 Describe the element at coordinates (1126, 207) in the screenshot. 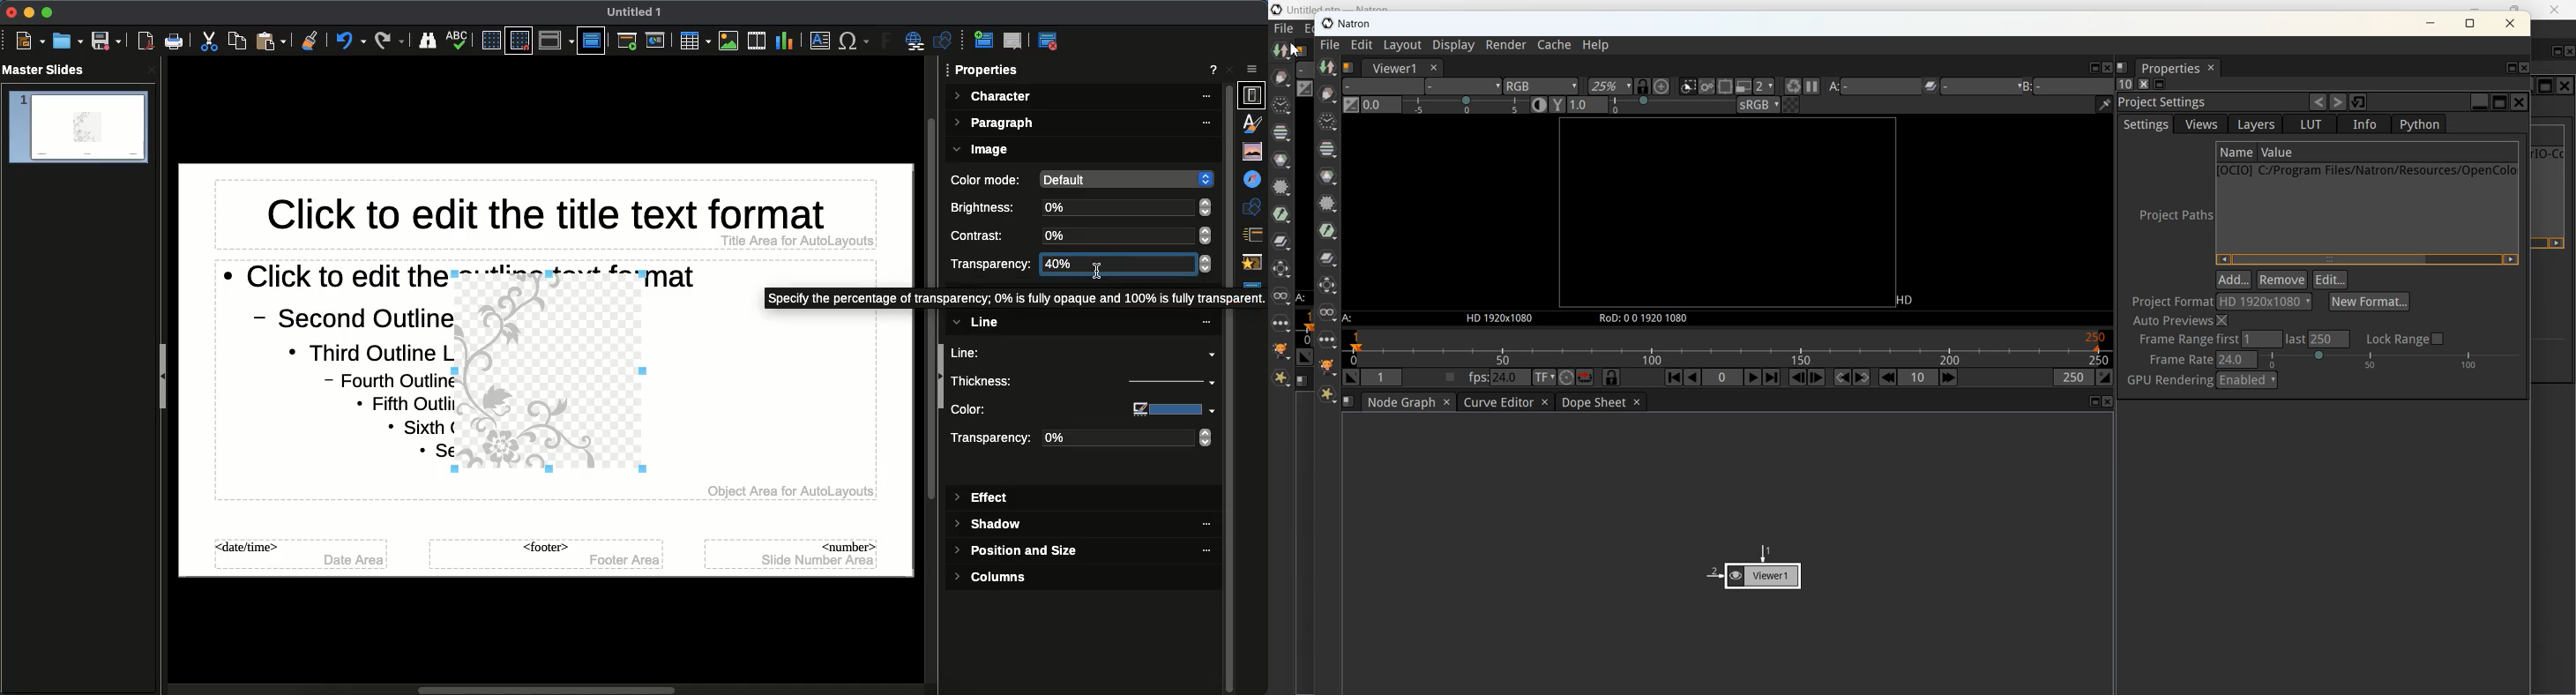

I see `0%` at that location.